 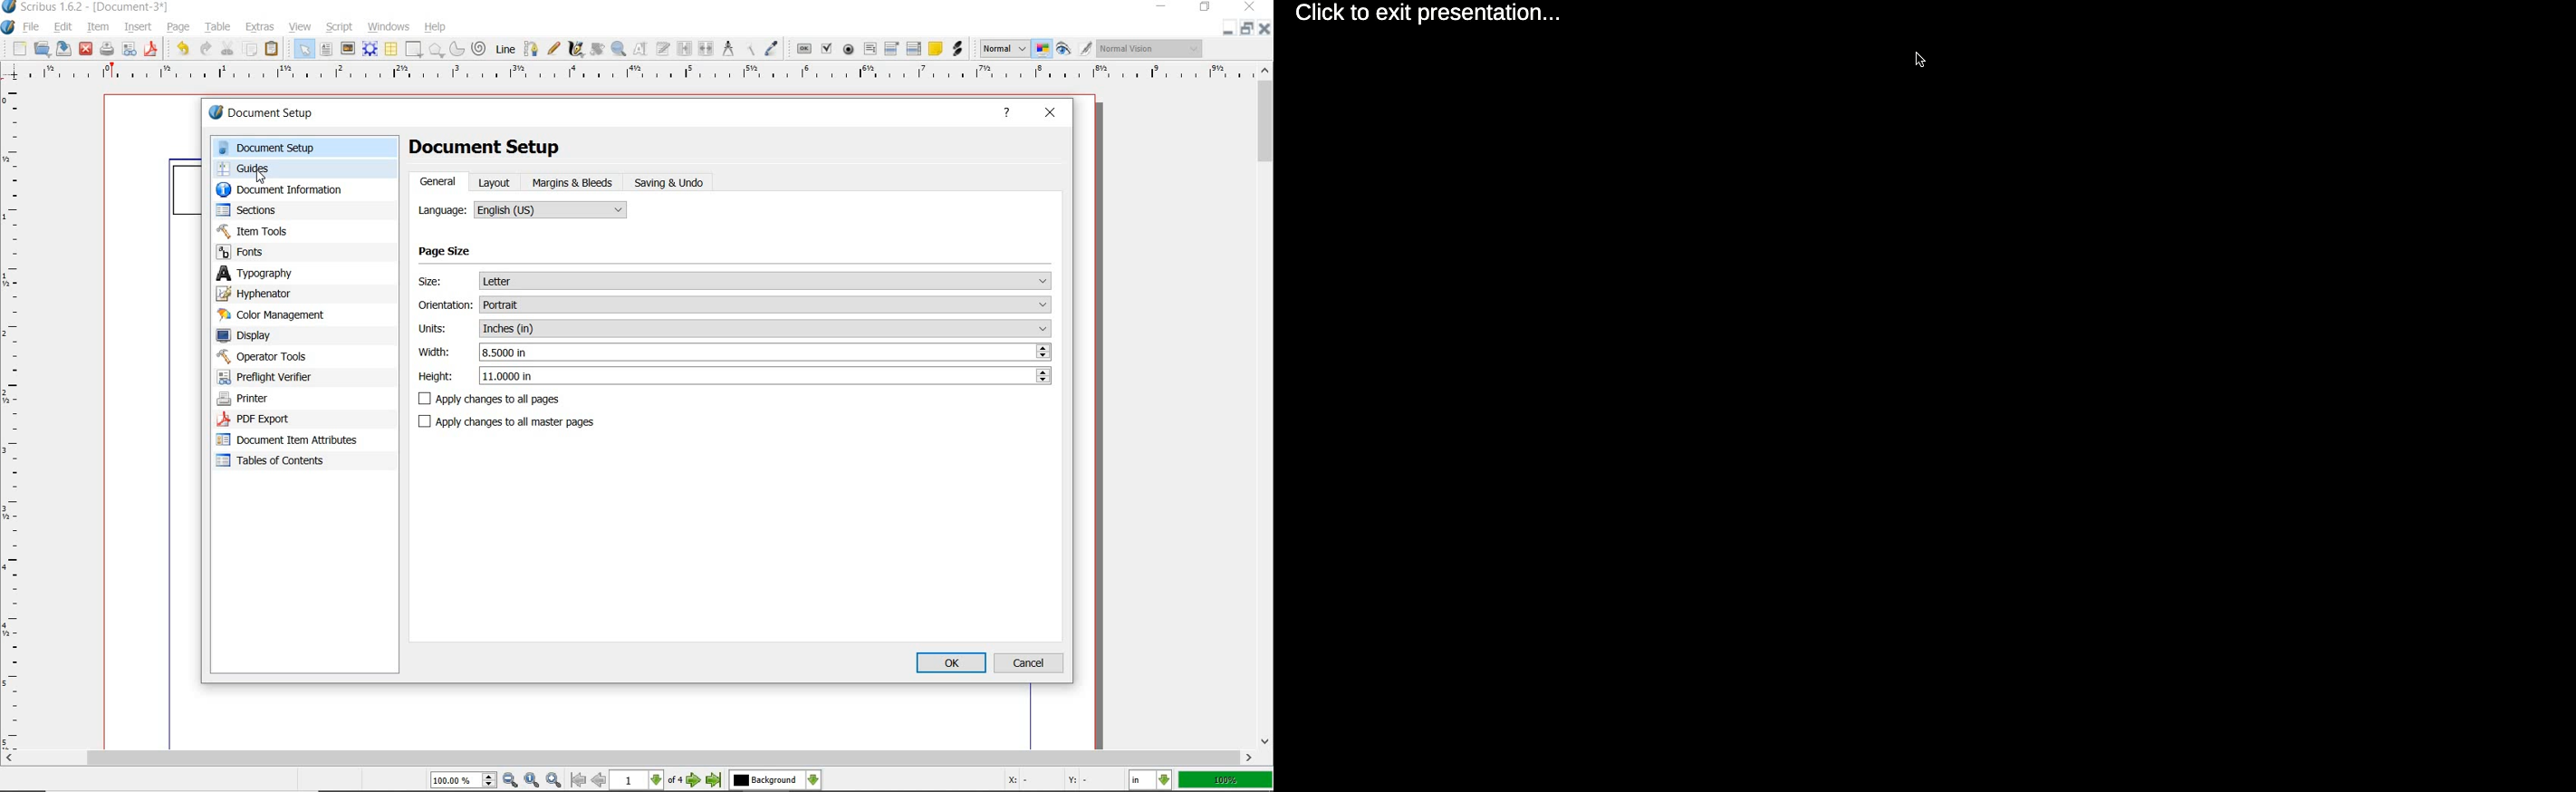 I want to click on Language:, so click(x=440, y=210).